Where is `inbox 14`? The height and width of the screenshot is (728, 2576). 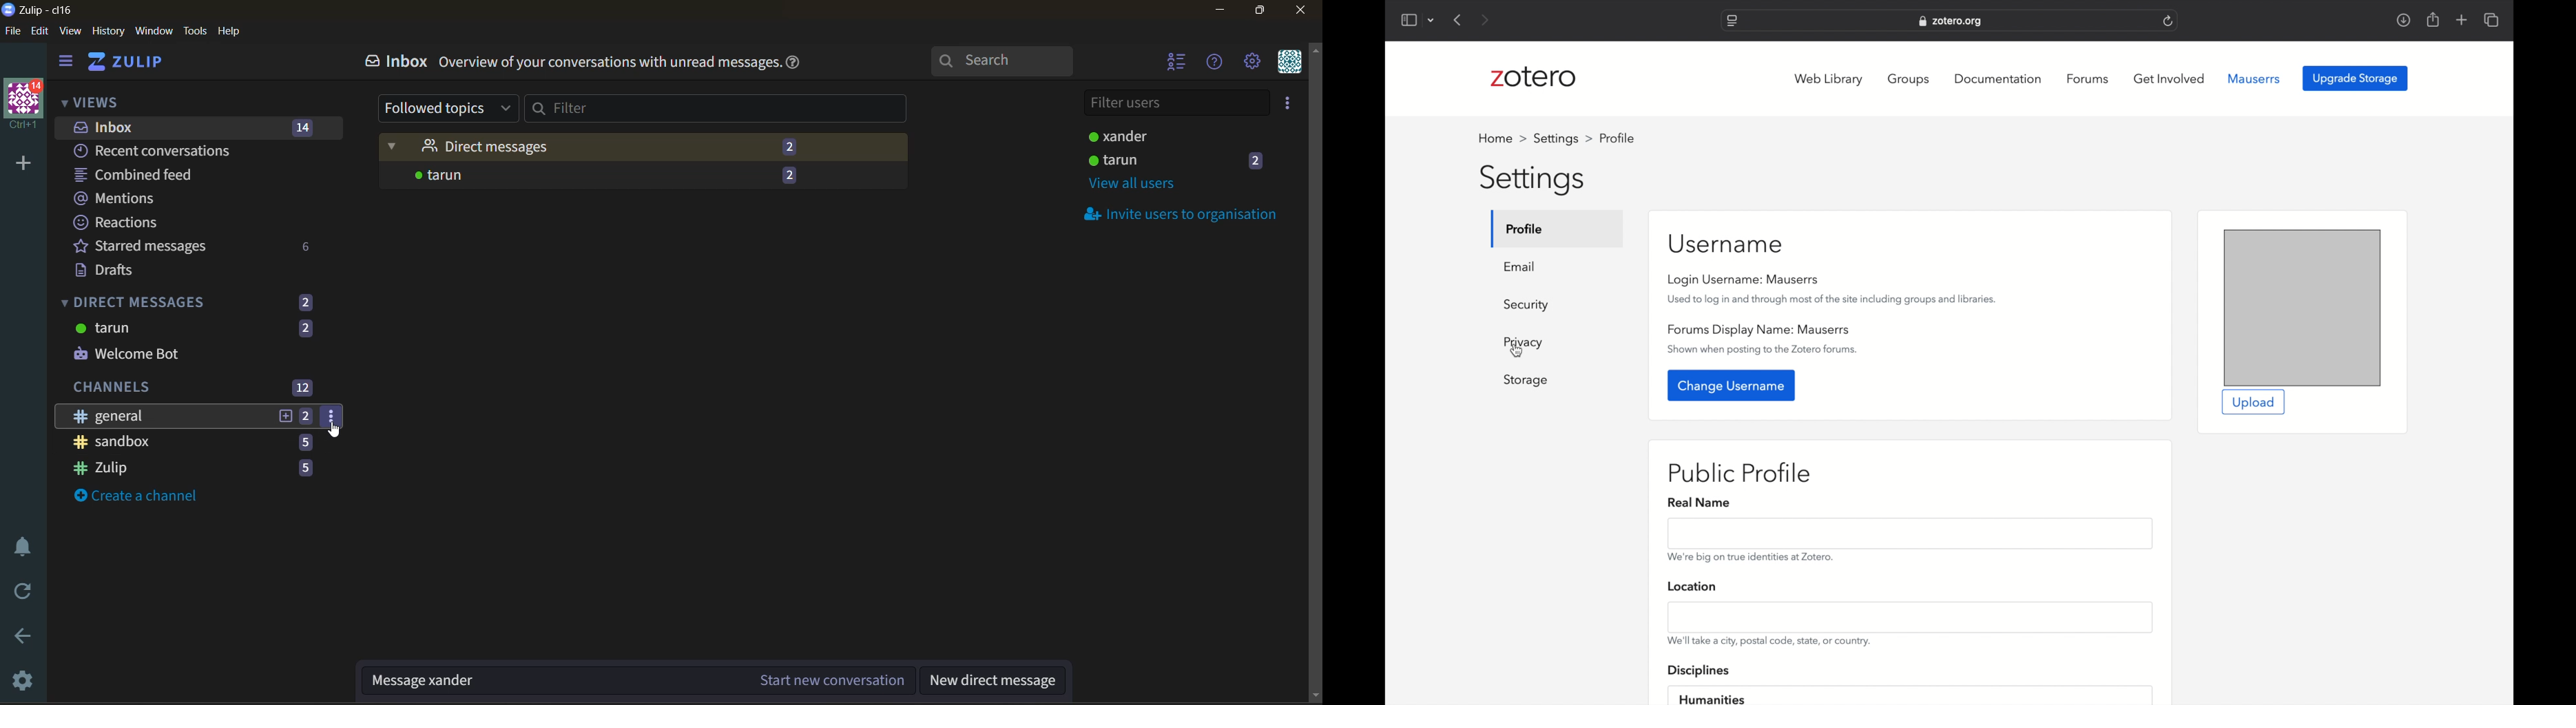 inbox 14 is located at coordinates (190, 126).